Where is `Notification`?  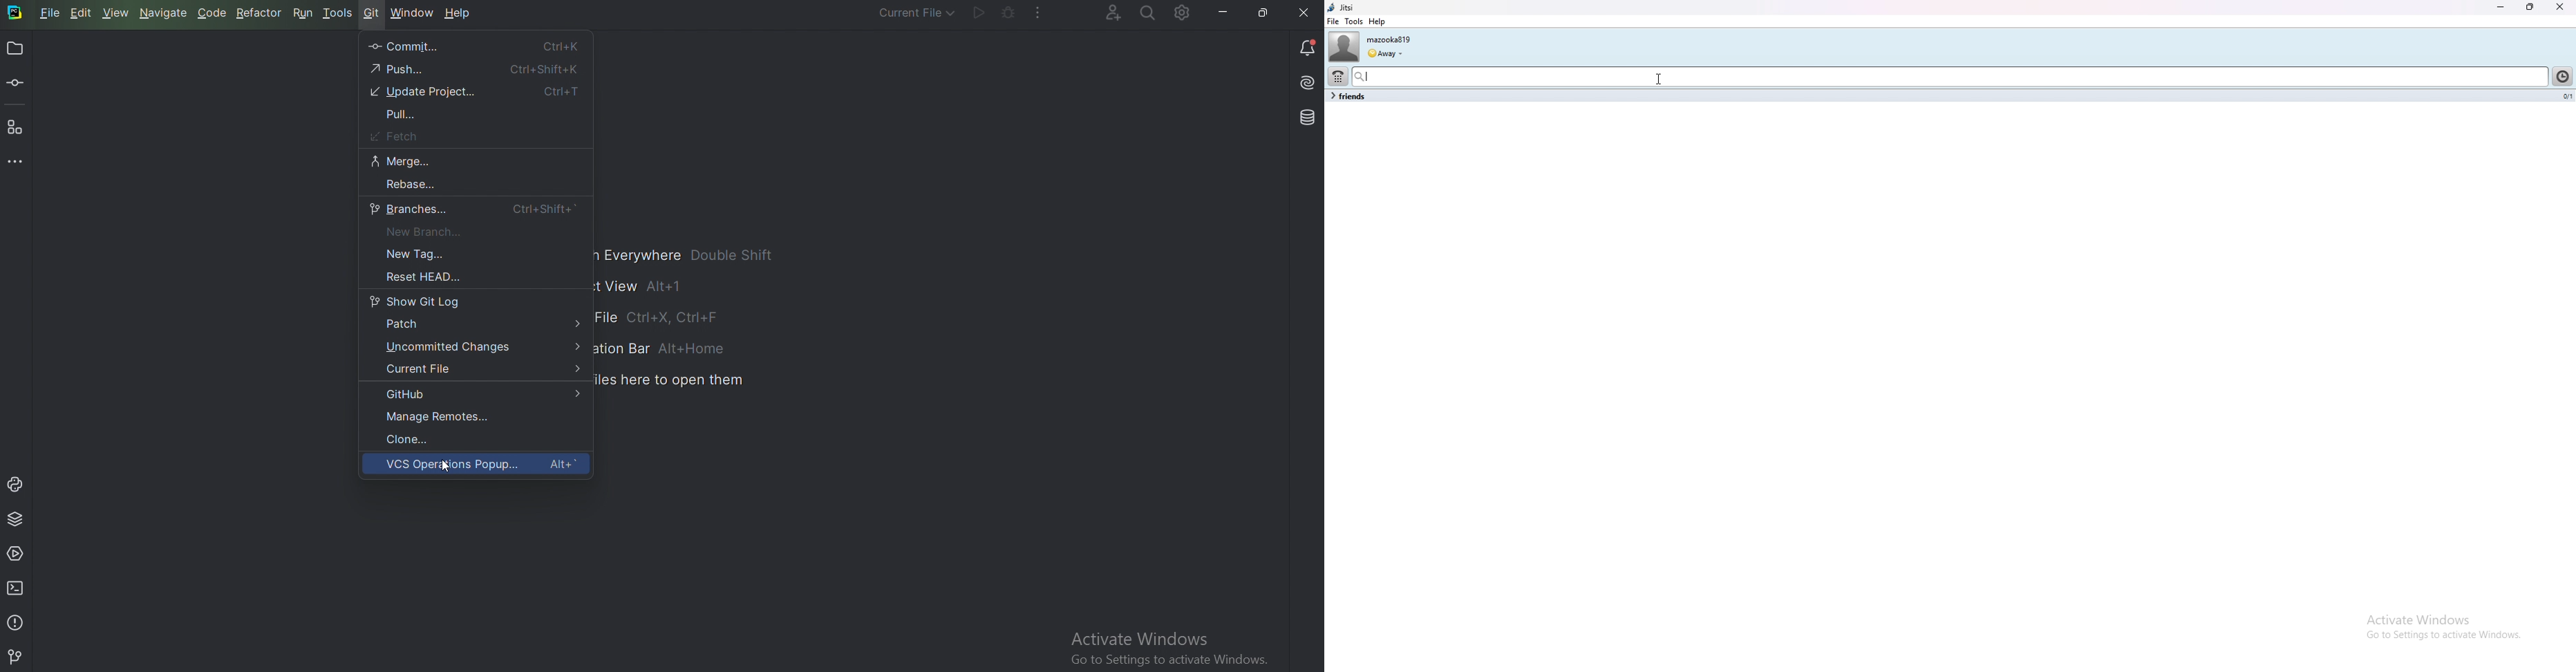 Notification is located at coordinates (1308, 47).